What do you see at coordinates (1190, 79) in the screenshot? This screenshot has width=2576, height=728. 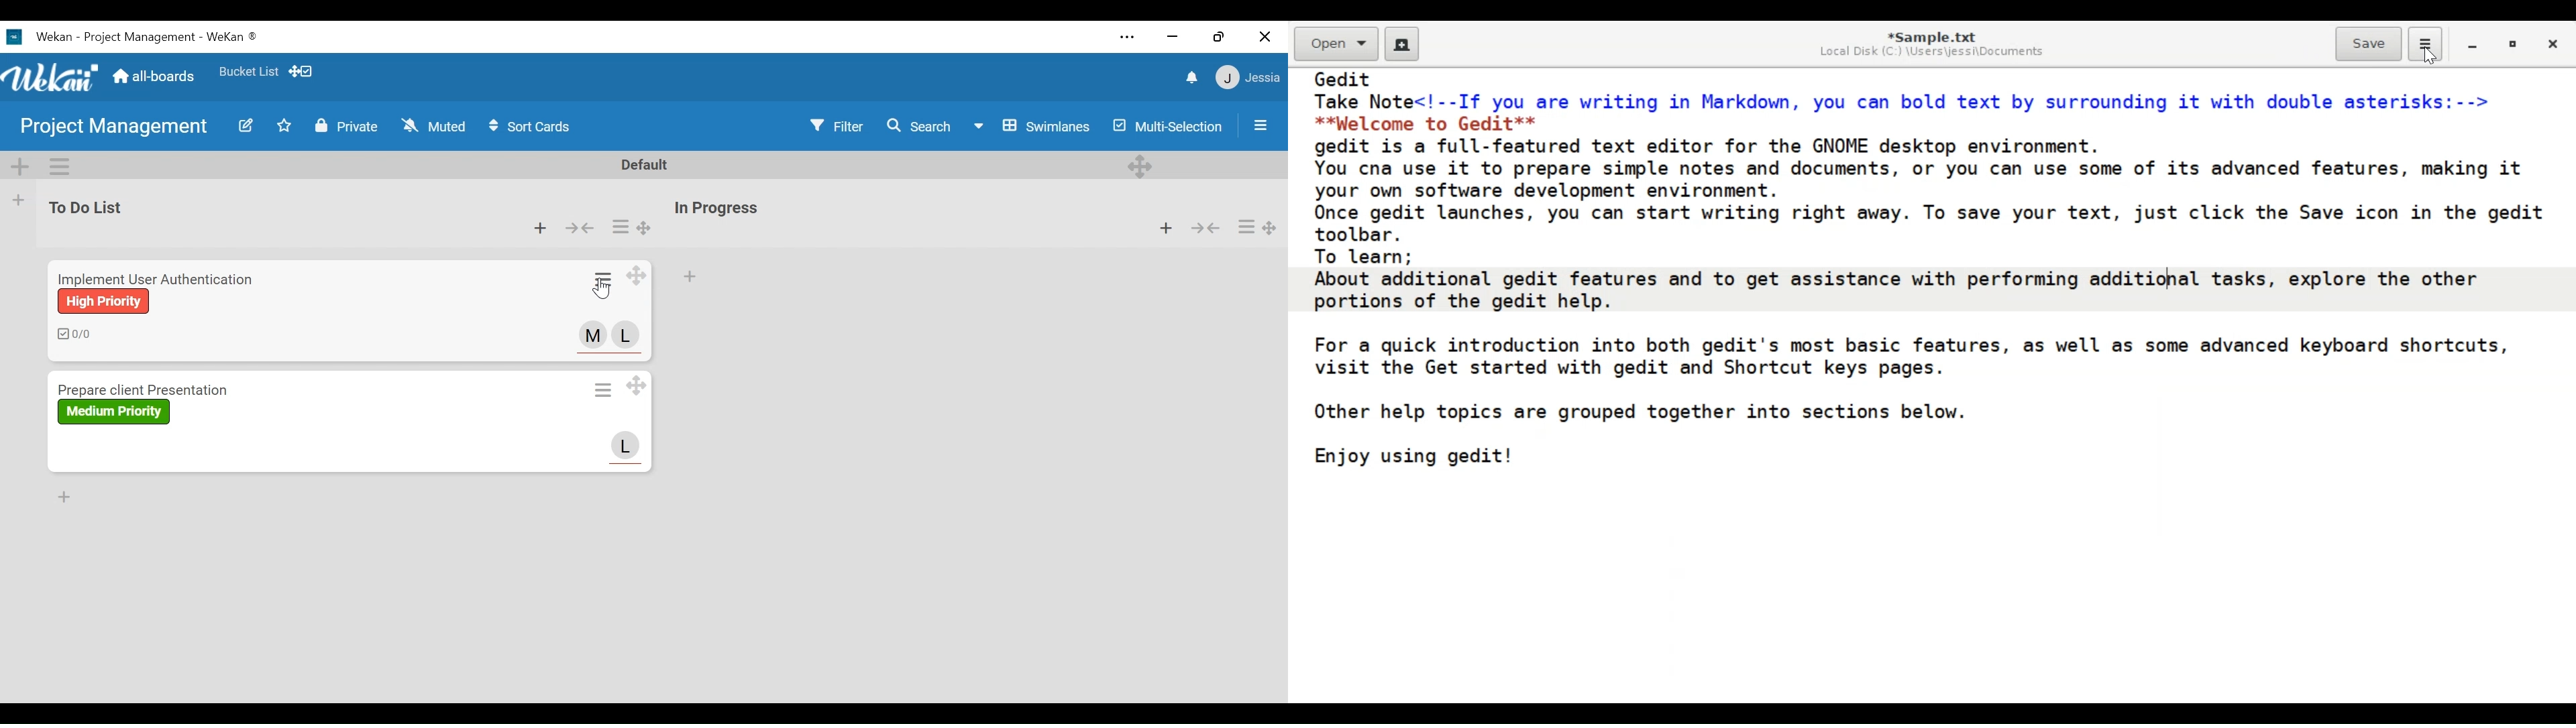 I see `notifications` at bounding box center [1190, 79].